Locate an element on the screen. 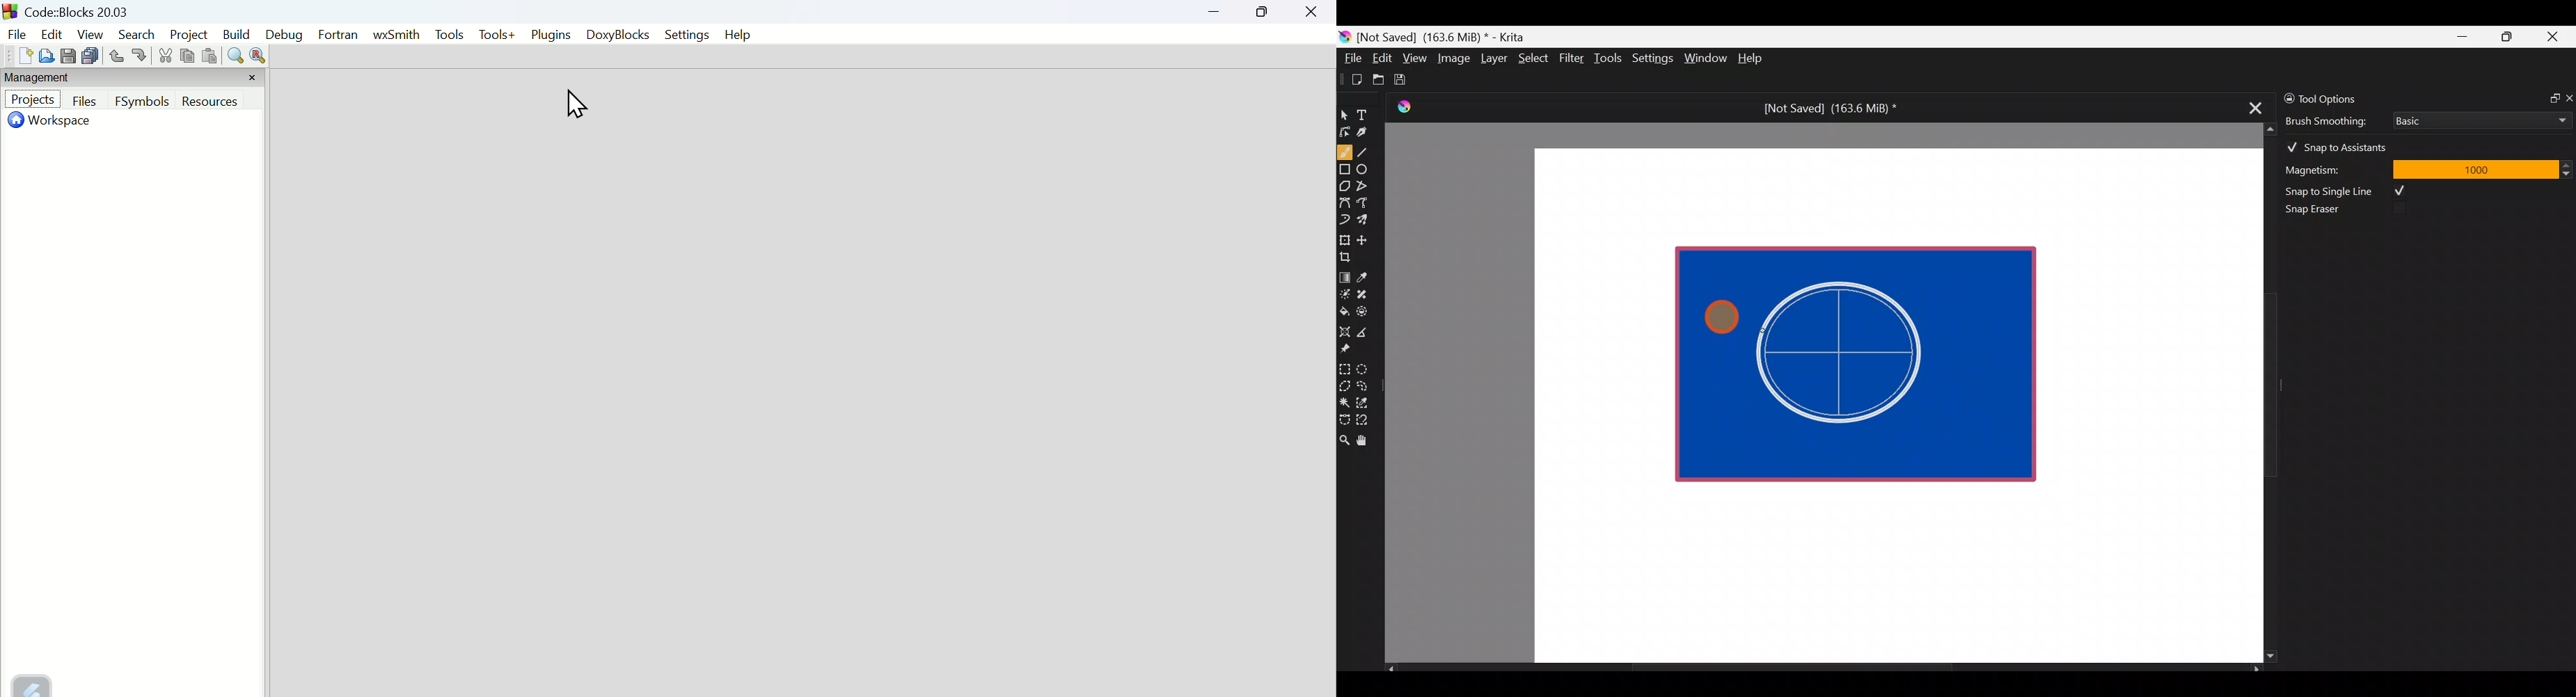 This screenshot has height=700, width=2576. Close is located at coordinates (2554, 39).